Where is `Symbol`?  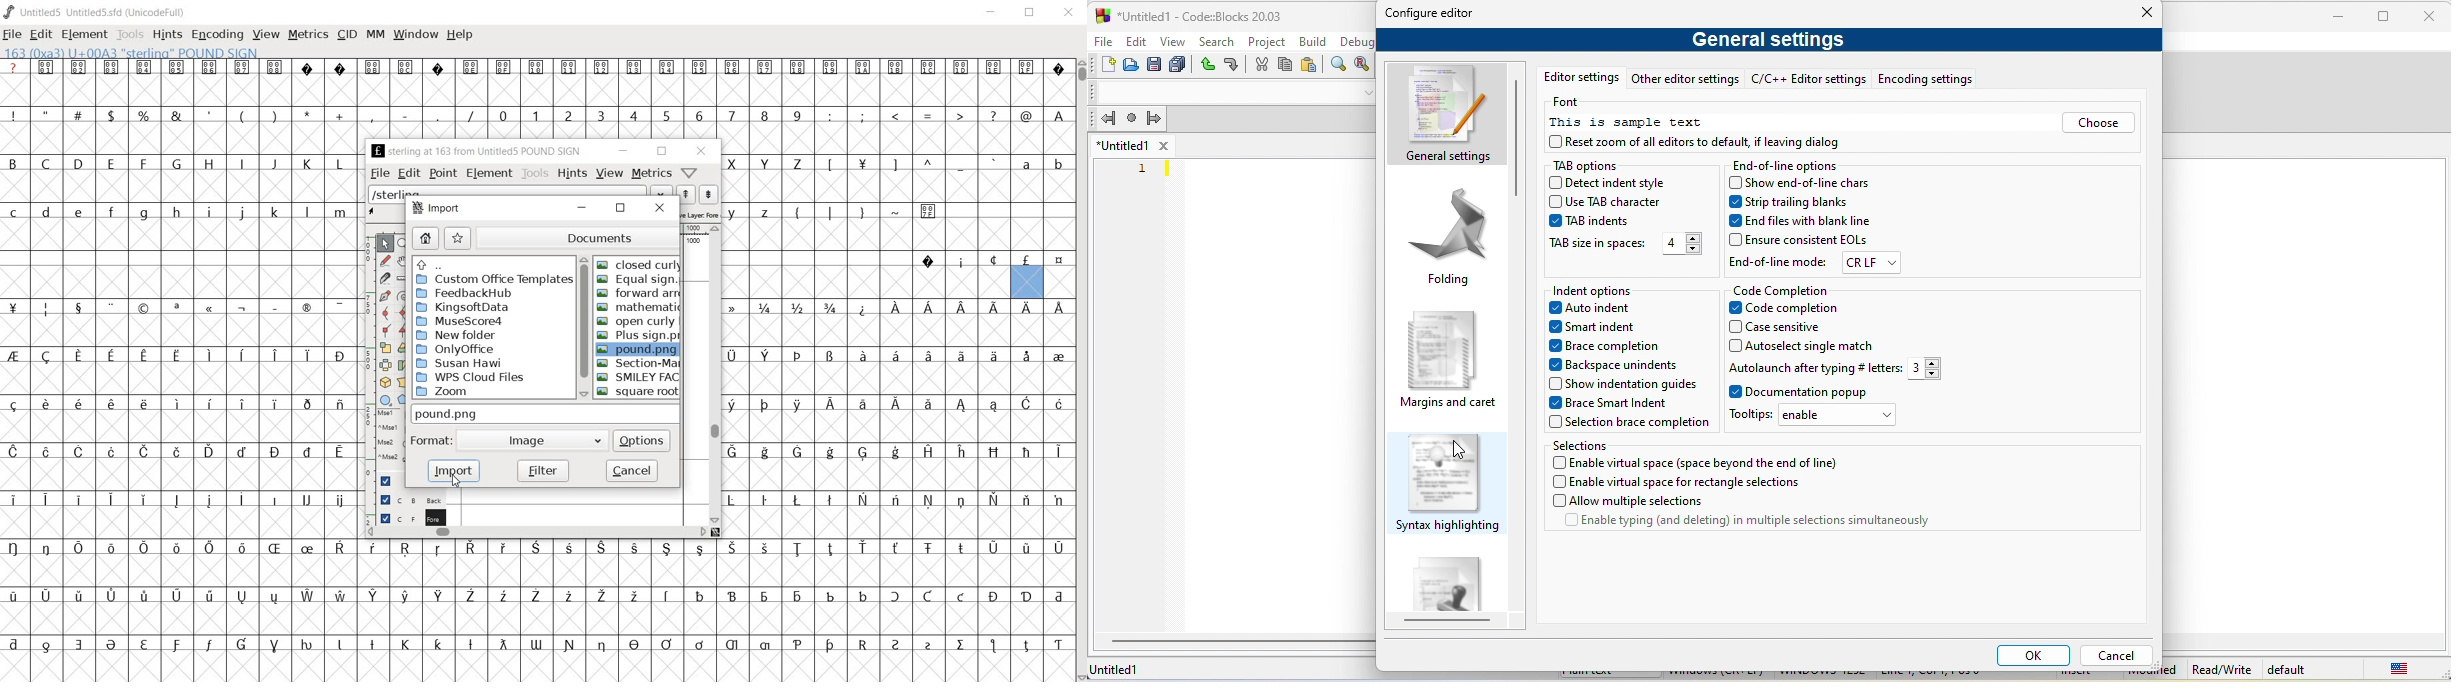 Symbol is located at coordinates (962, 406).